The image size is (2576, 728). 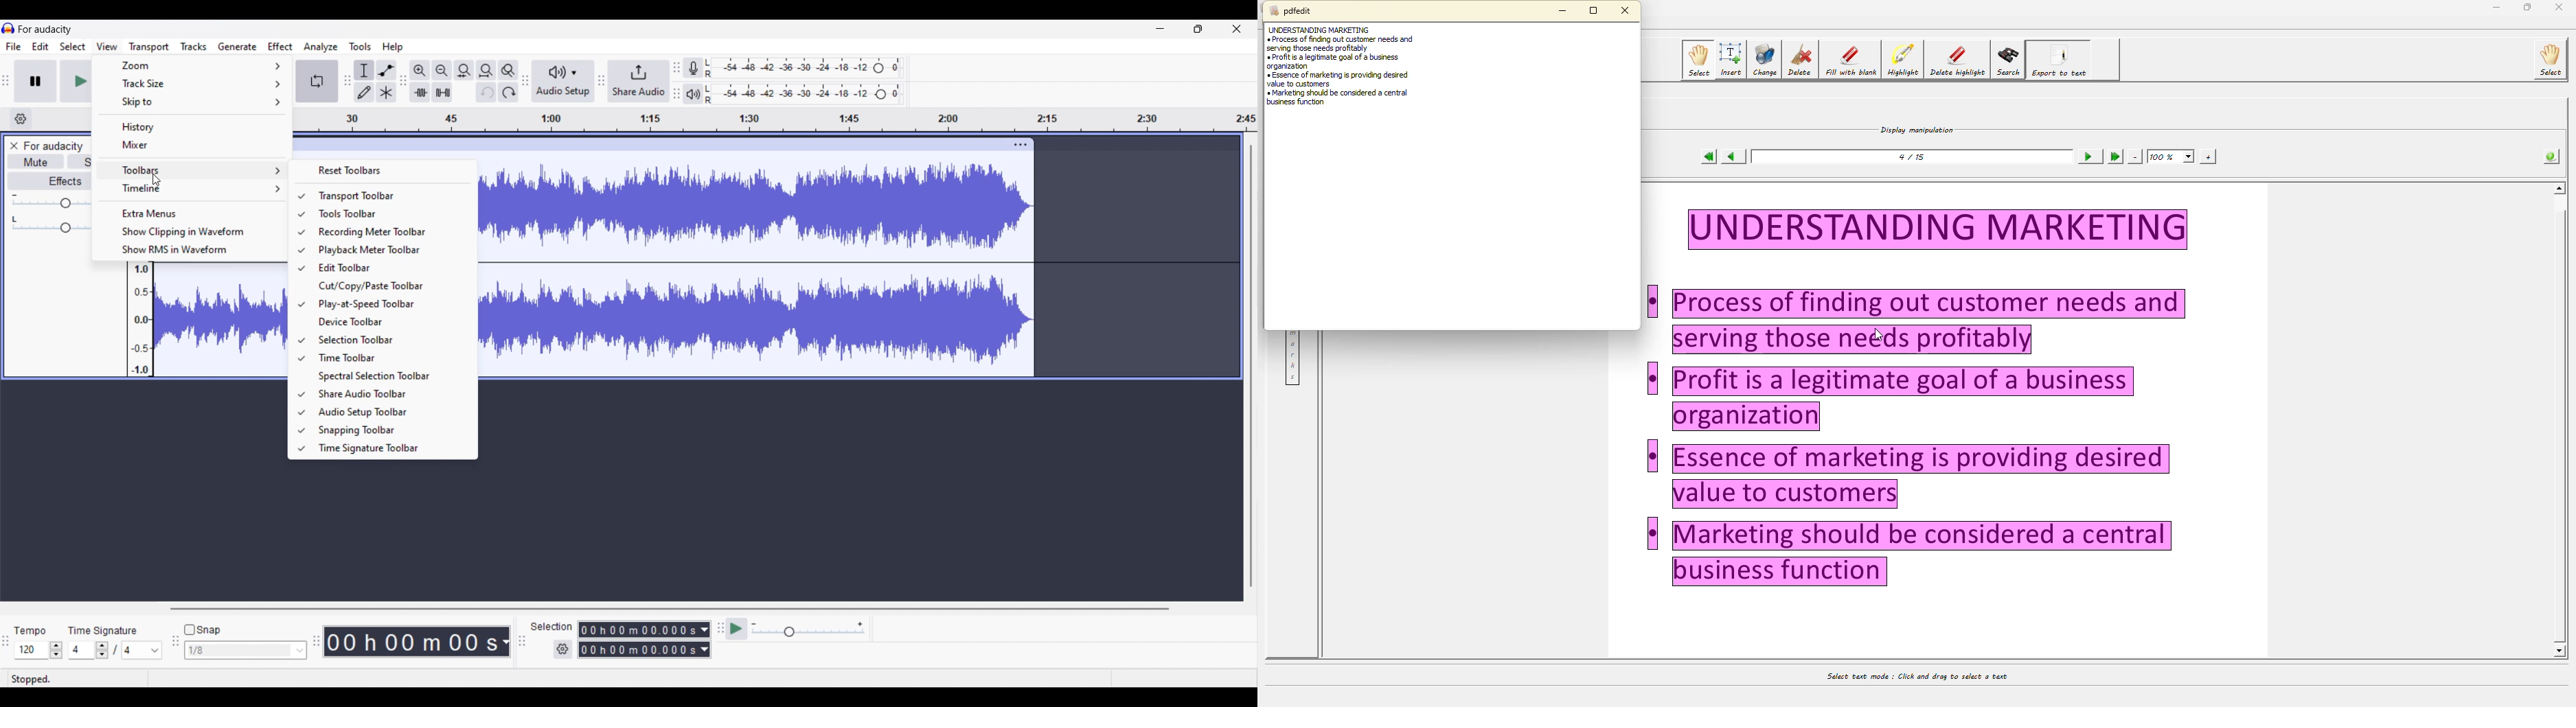 What do you see at coordinates (2549, 157) in the screenshot?
I see `info` at bounding box center [2549, 157].